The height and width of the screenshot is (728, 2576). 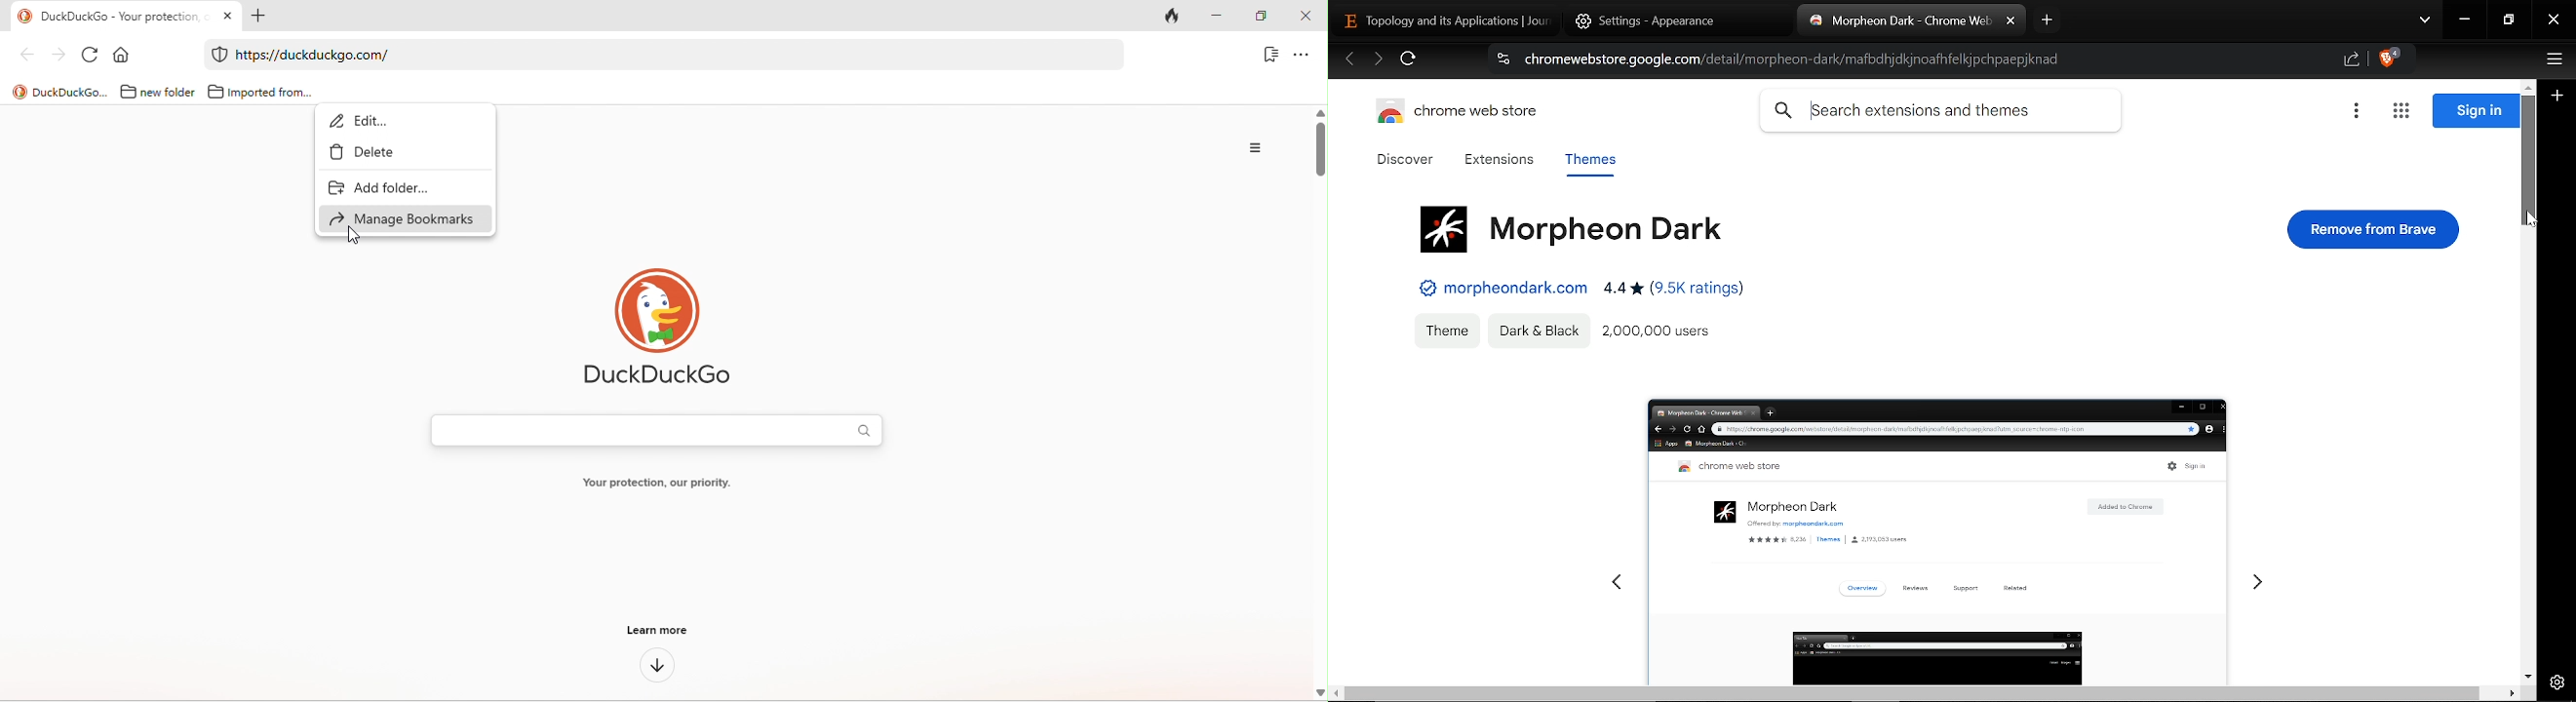 I want to click on Next page, so click(x=1378, y=60).